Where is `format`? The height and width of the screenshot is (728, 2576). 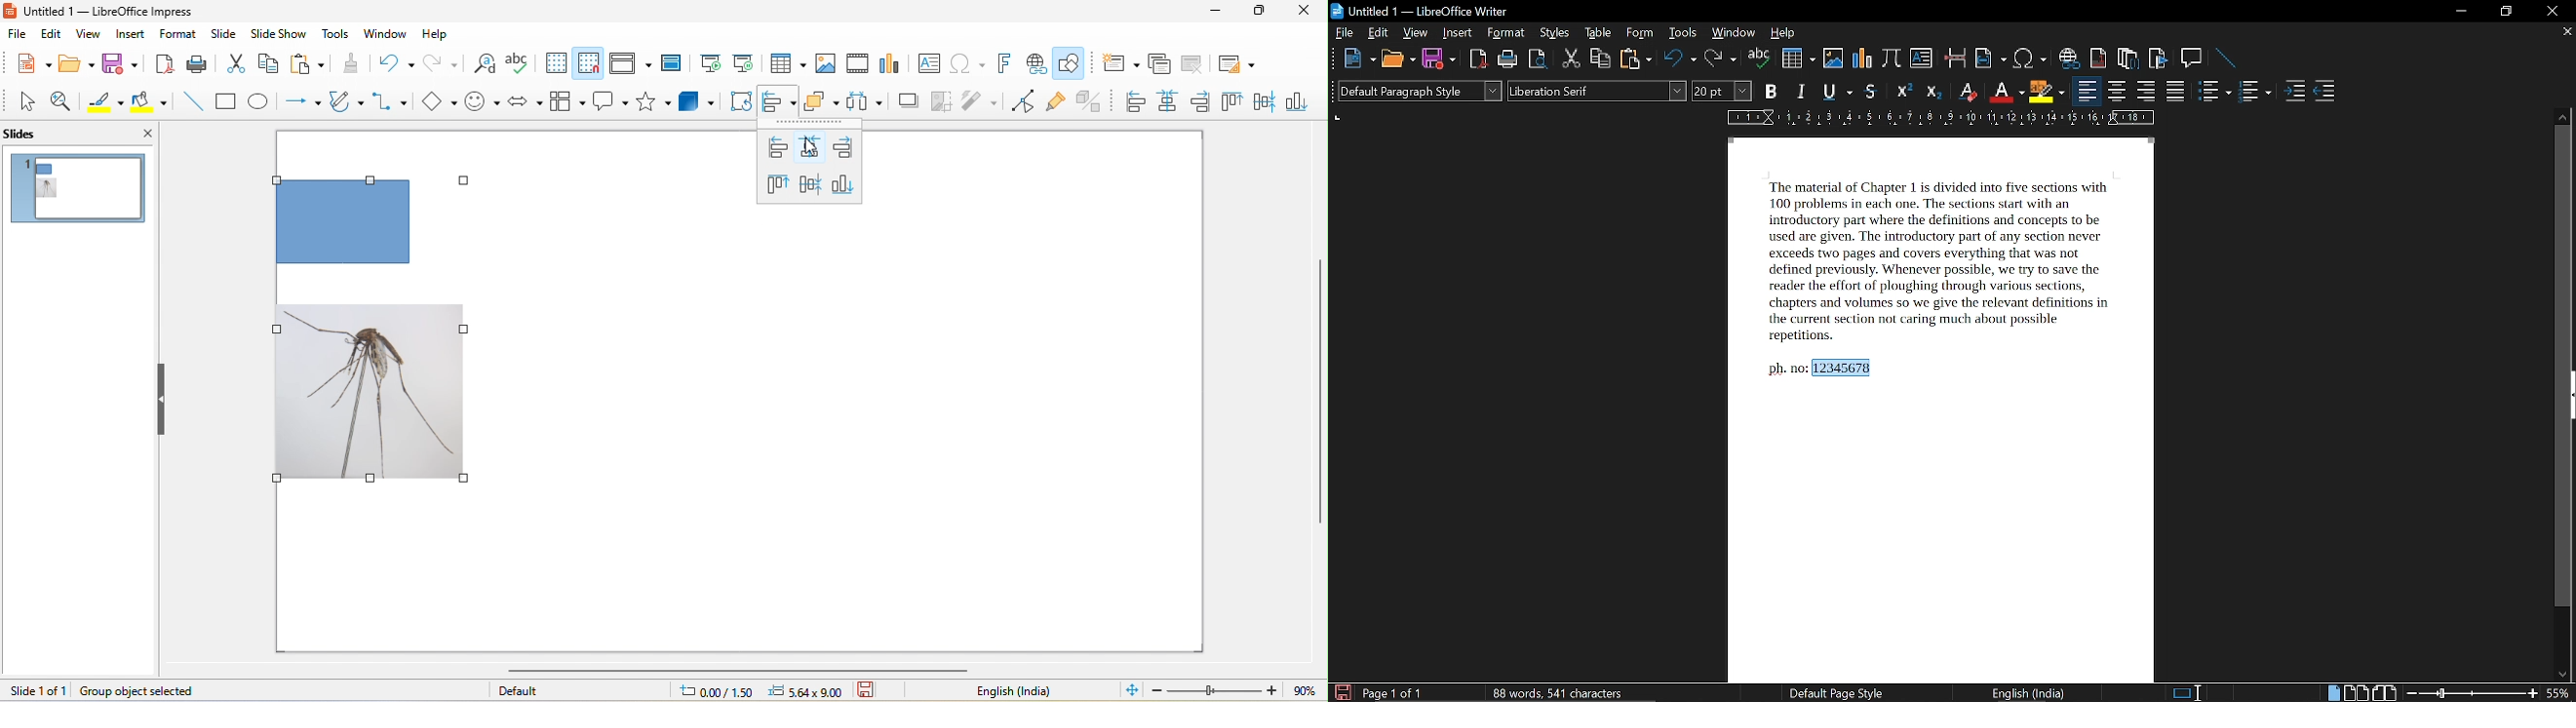
format is located at coordinates (1503, 34).